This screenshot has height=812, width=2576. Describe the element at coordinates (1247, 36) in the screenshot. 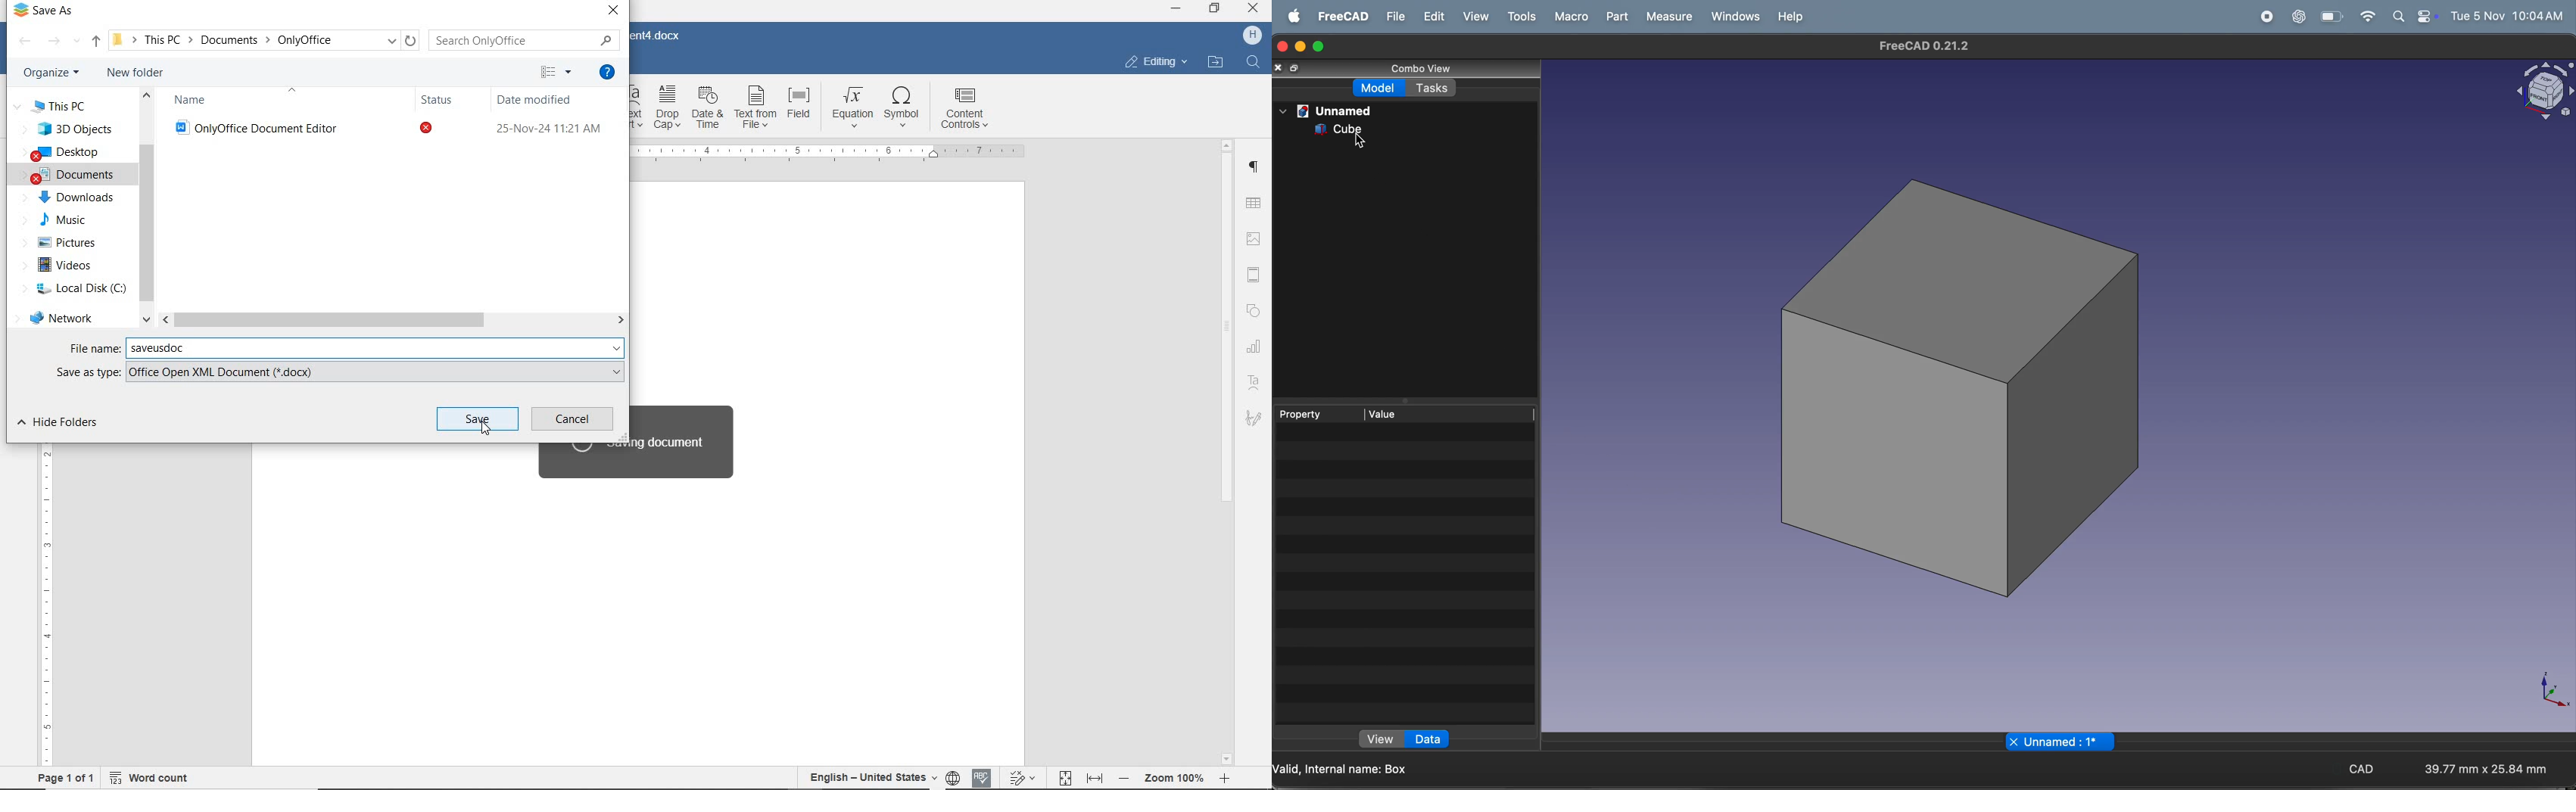

I see `H` at that location.